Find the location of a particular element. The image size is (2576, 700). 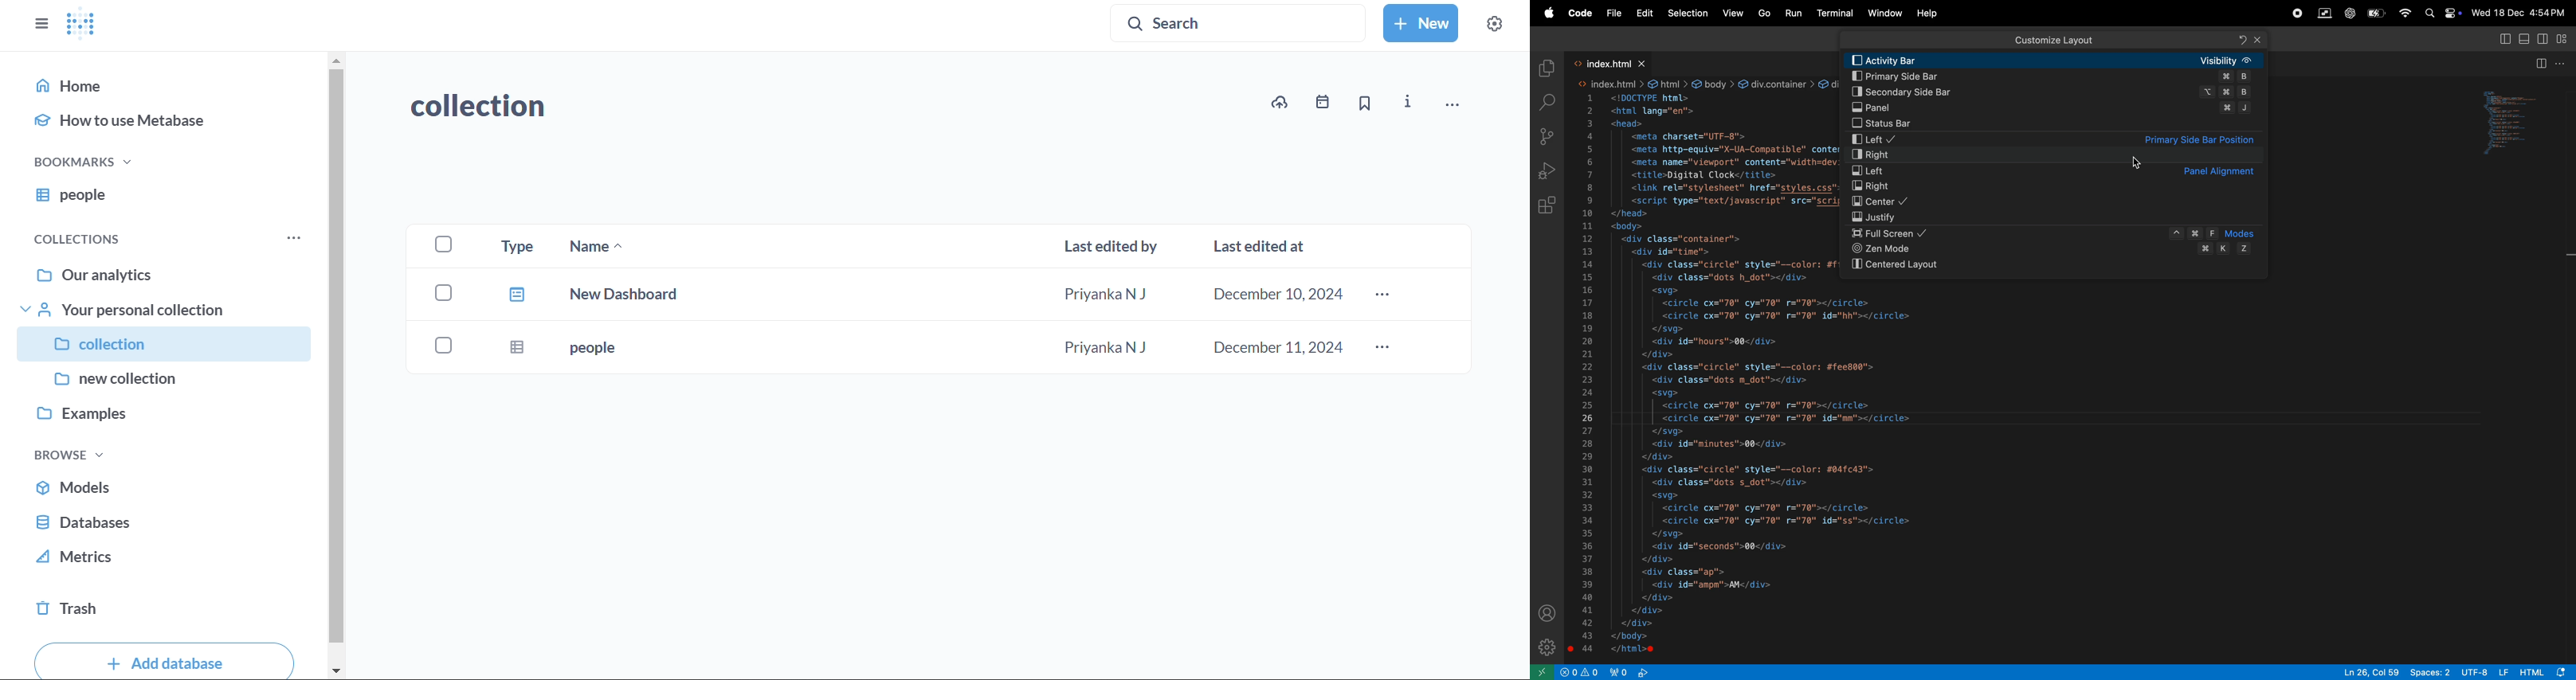

close sidebars is located at coordinates (41, 22).